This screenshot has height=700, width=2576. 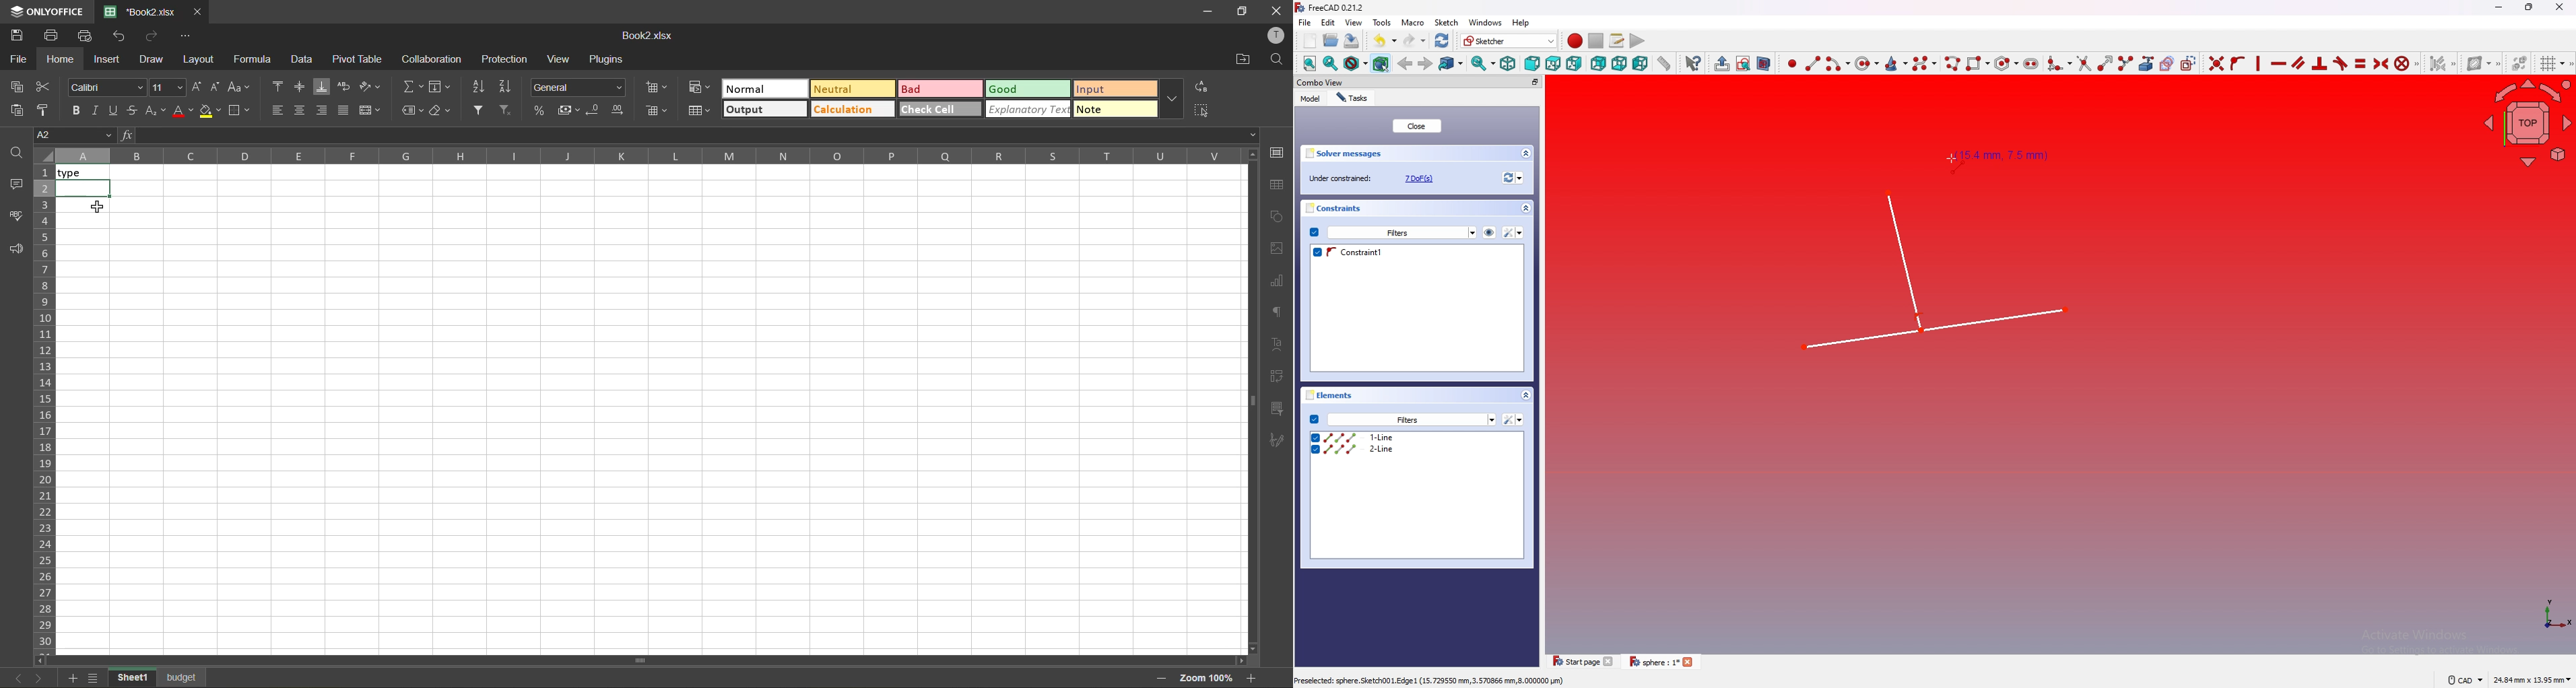 I want to click on delete cells , so click(x=655, y=111).